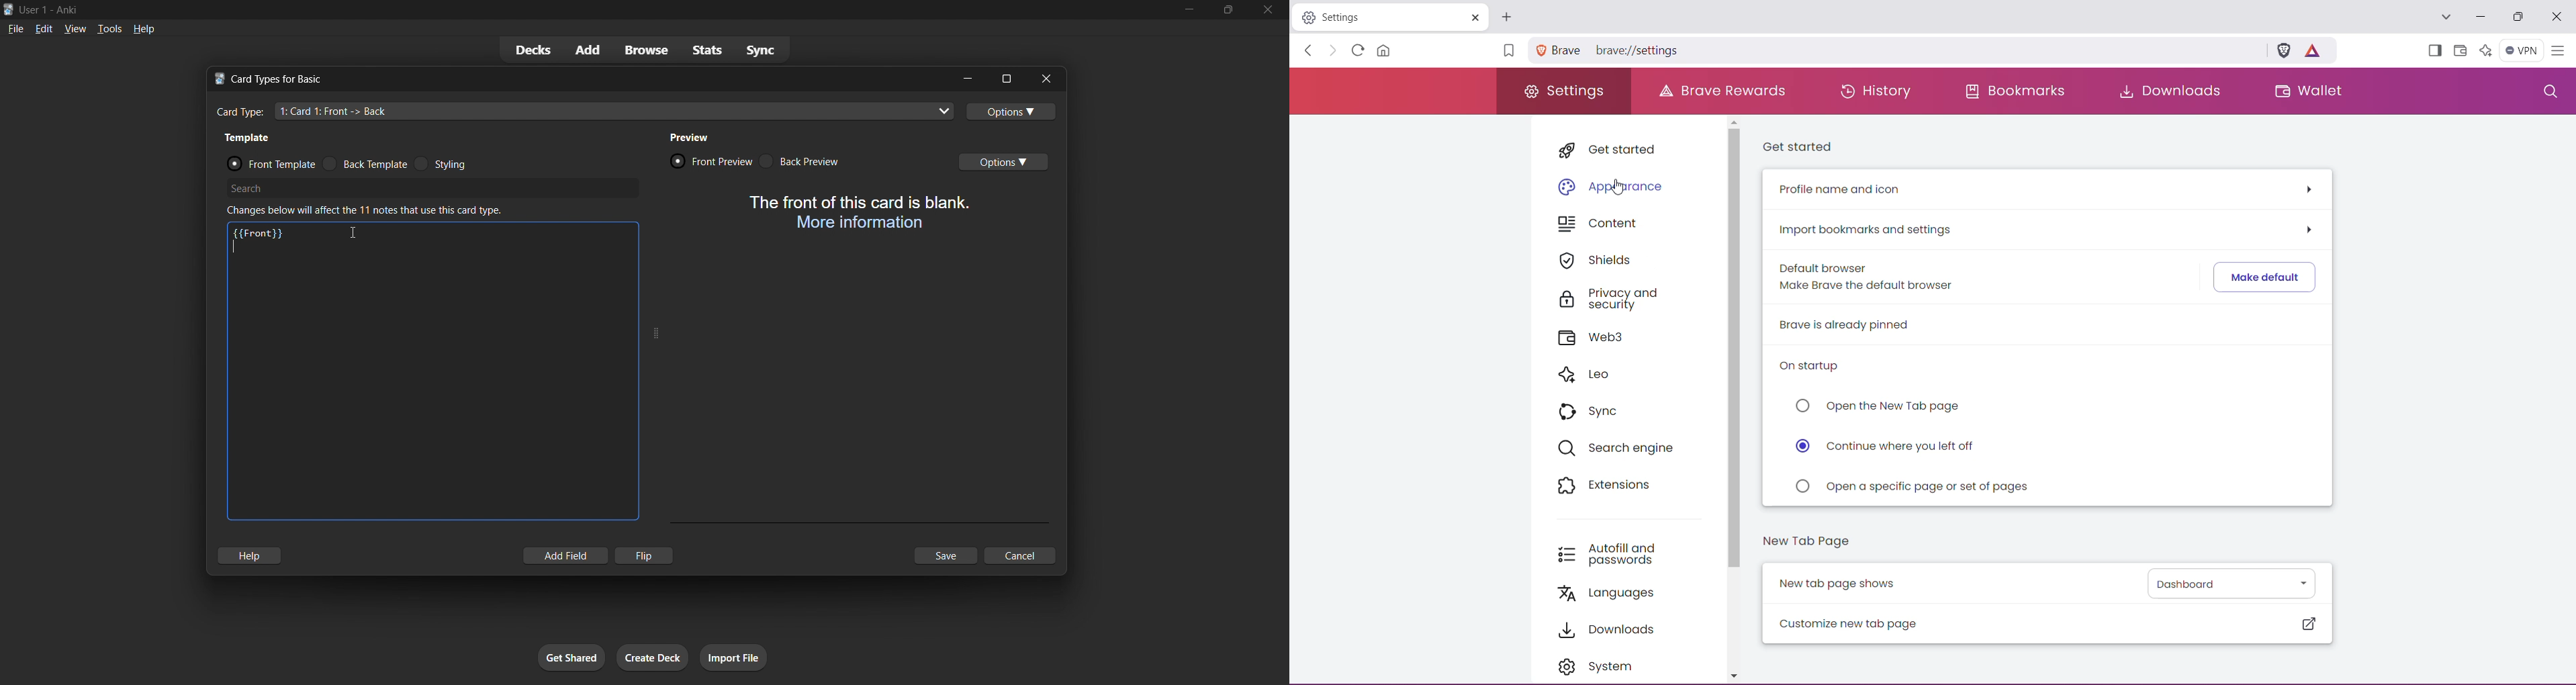 This screenshot has width=2576, height=700. What do you see at coordinates (652, 657) in the screenshot?
I see ` create deck` at bounding box center [652, 657].